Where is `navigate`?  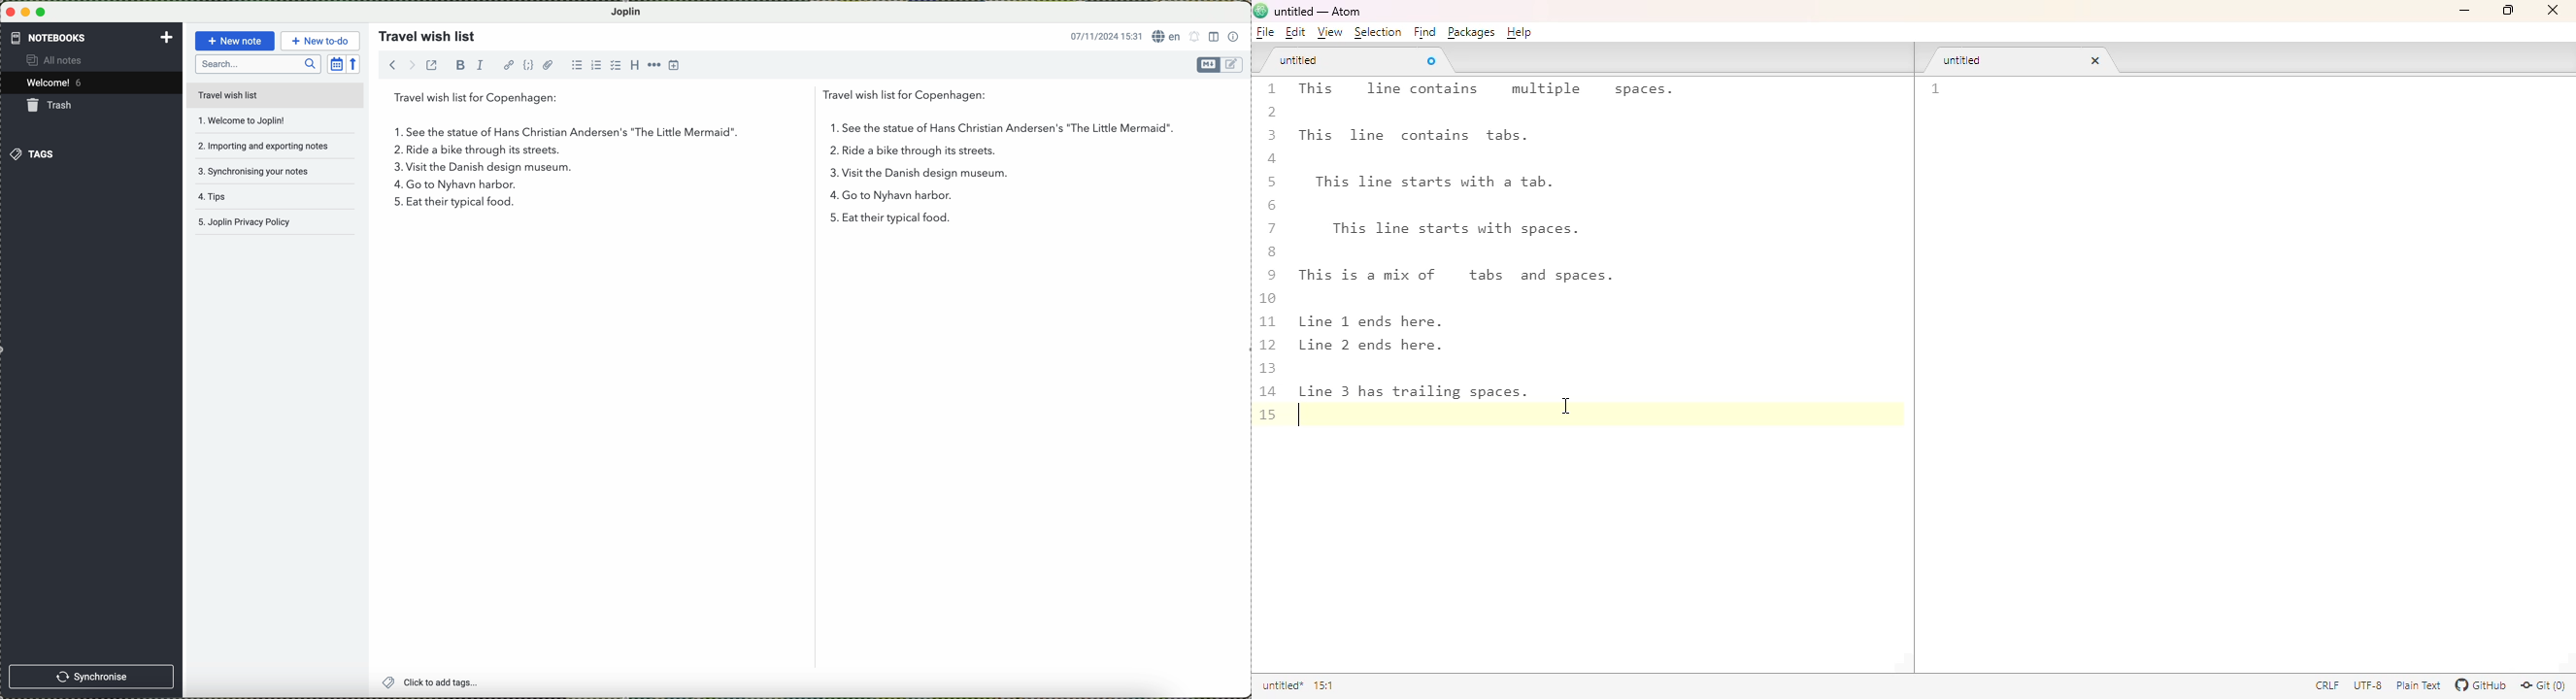
navigate is located at coordinates (397, 67).